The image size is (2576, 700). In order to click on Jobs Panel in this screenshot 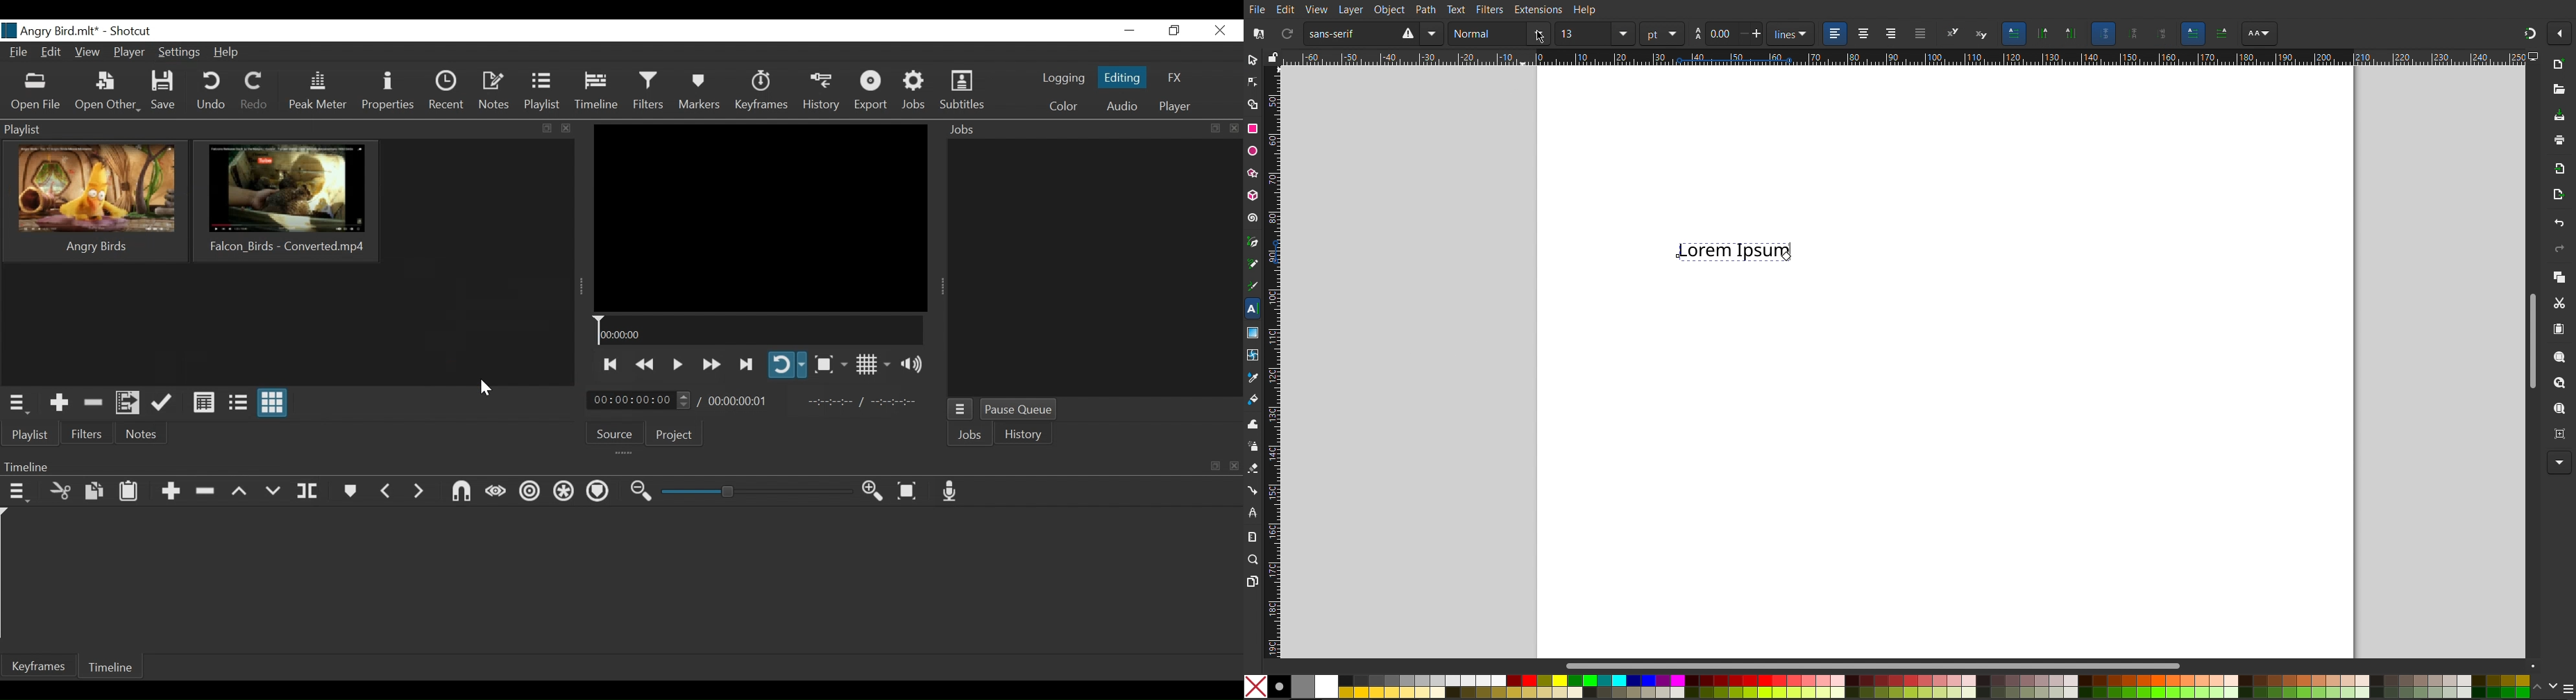, I will do `click(1093, 128)`.